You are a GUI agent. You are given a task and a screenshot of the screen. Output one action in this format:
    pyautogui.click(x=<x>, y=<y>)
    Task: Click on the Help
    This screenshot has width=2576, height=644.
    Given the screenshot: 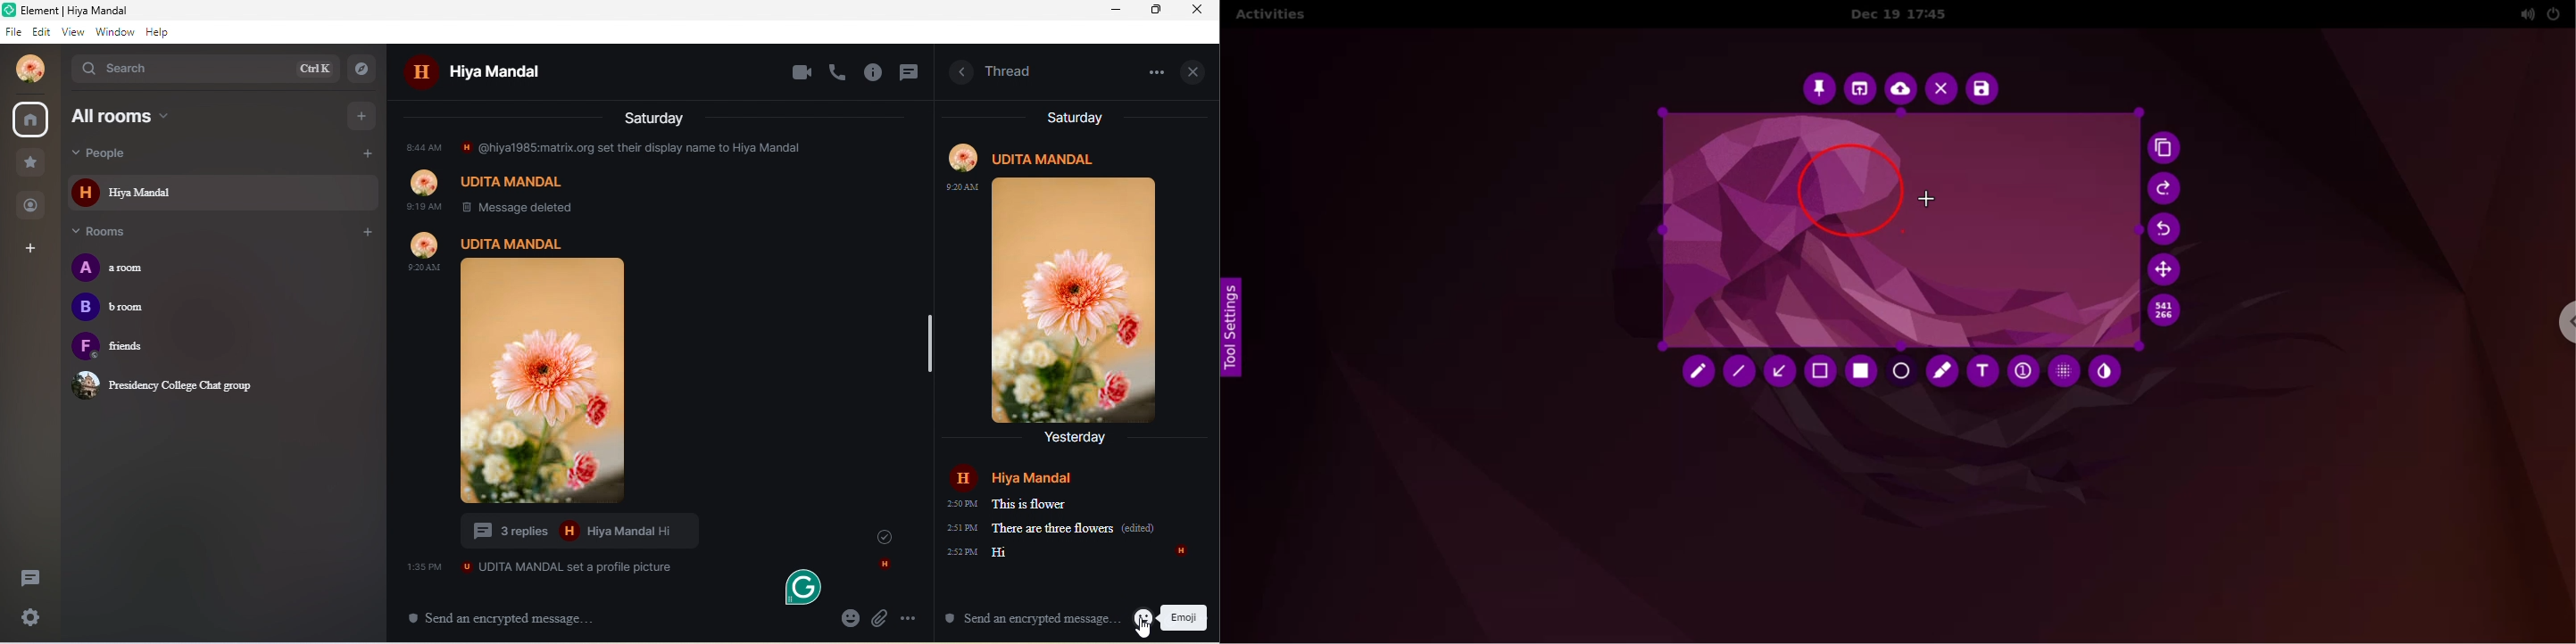 What is the action you would take?
    pyautogui.click(x=158, y=32)
    